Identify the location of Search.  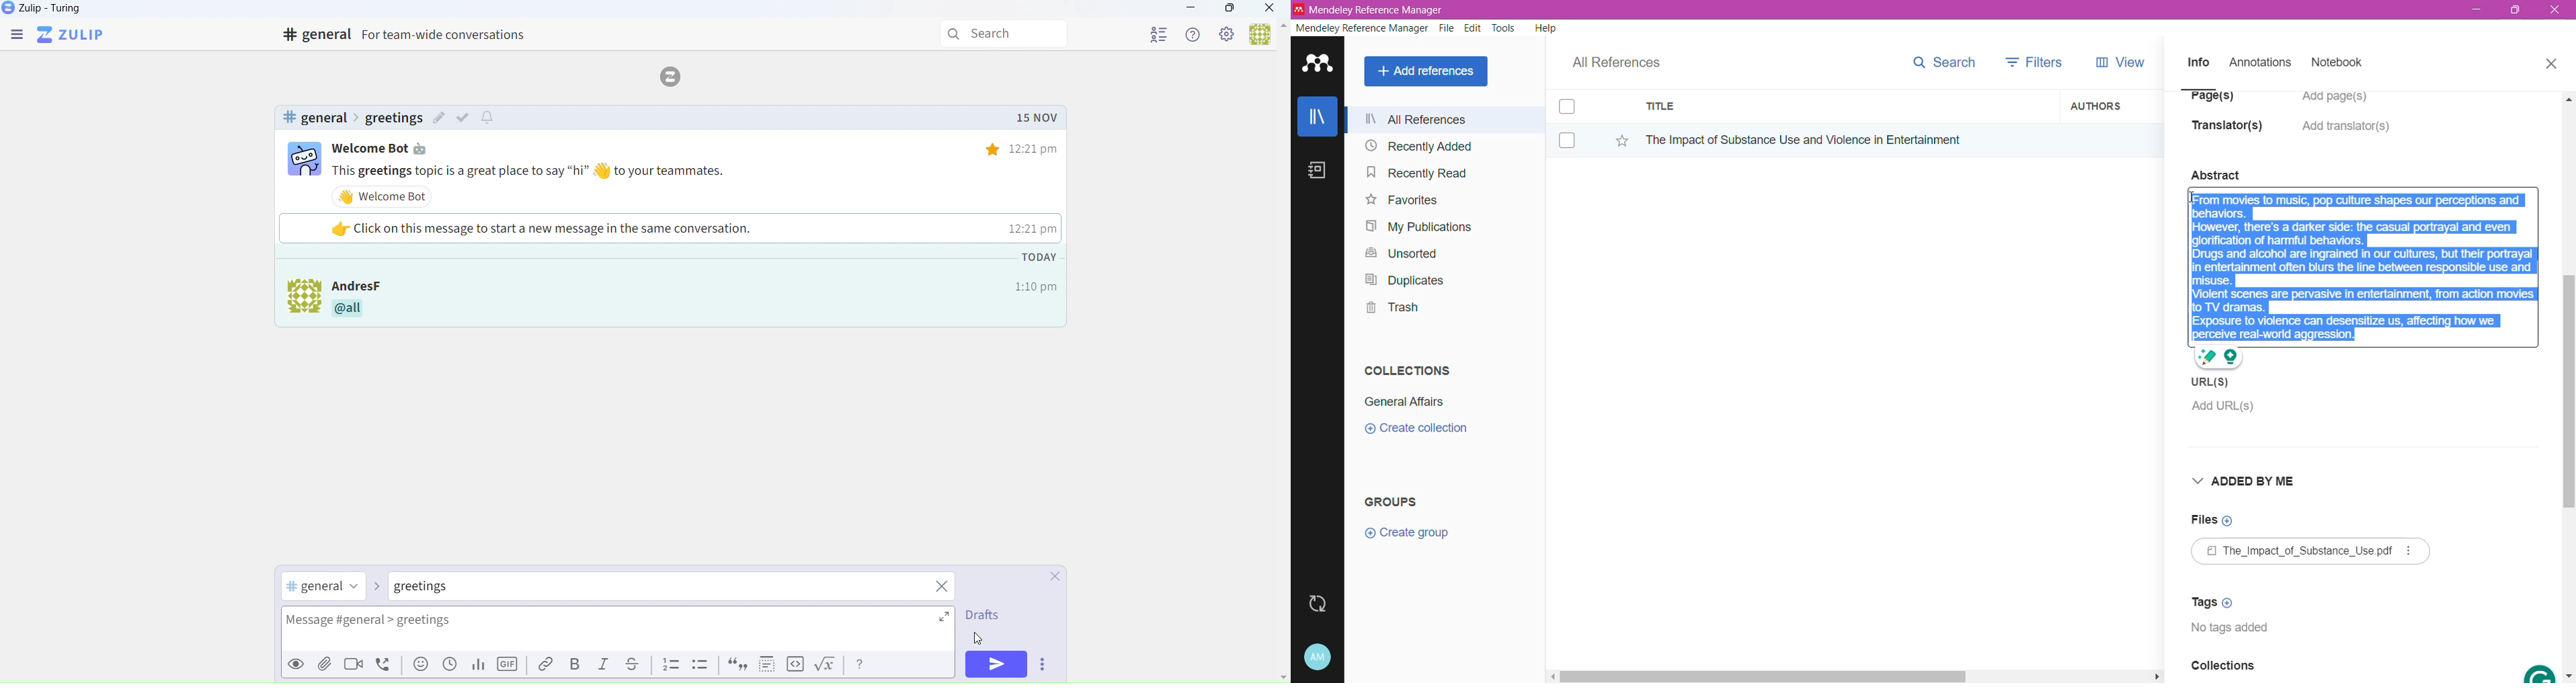
(1944, 60).